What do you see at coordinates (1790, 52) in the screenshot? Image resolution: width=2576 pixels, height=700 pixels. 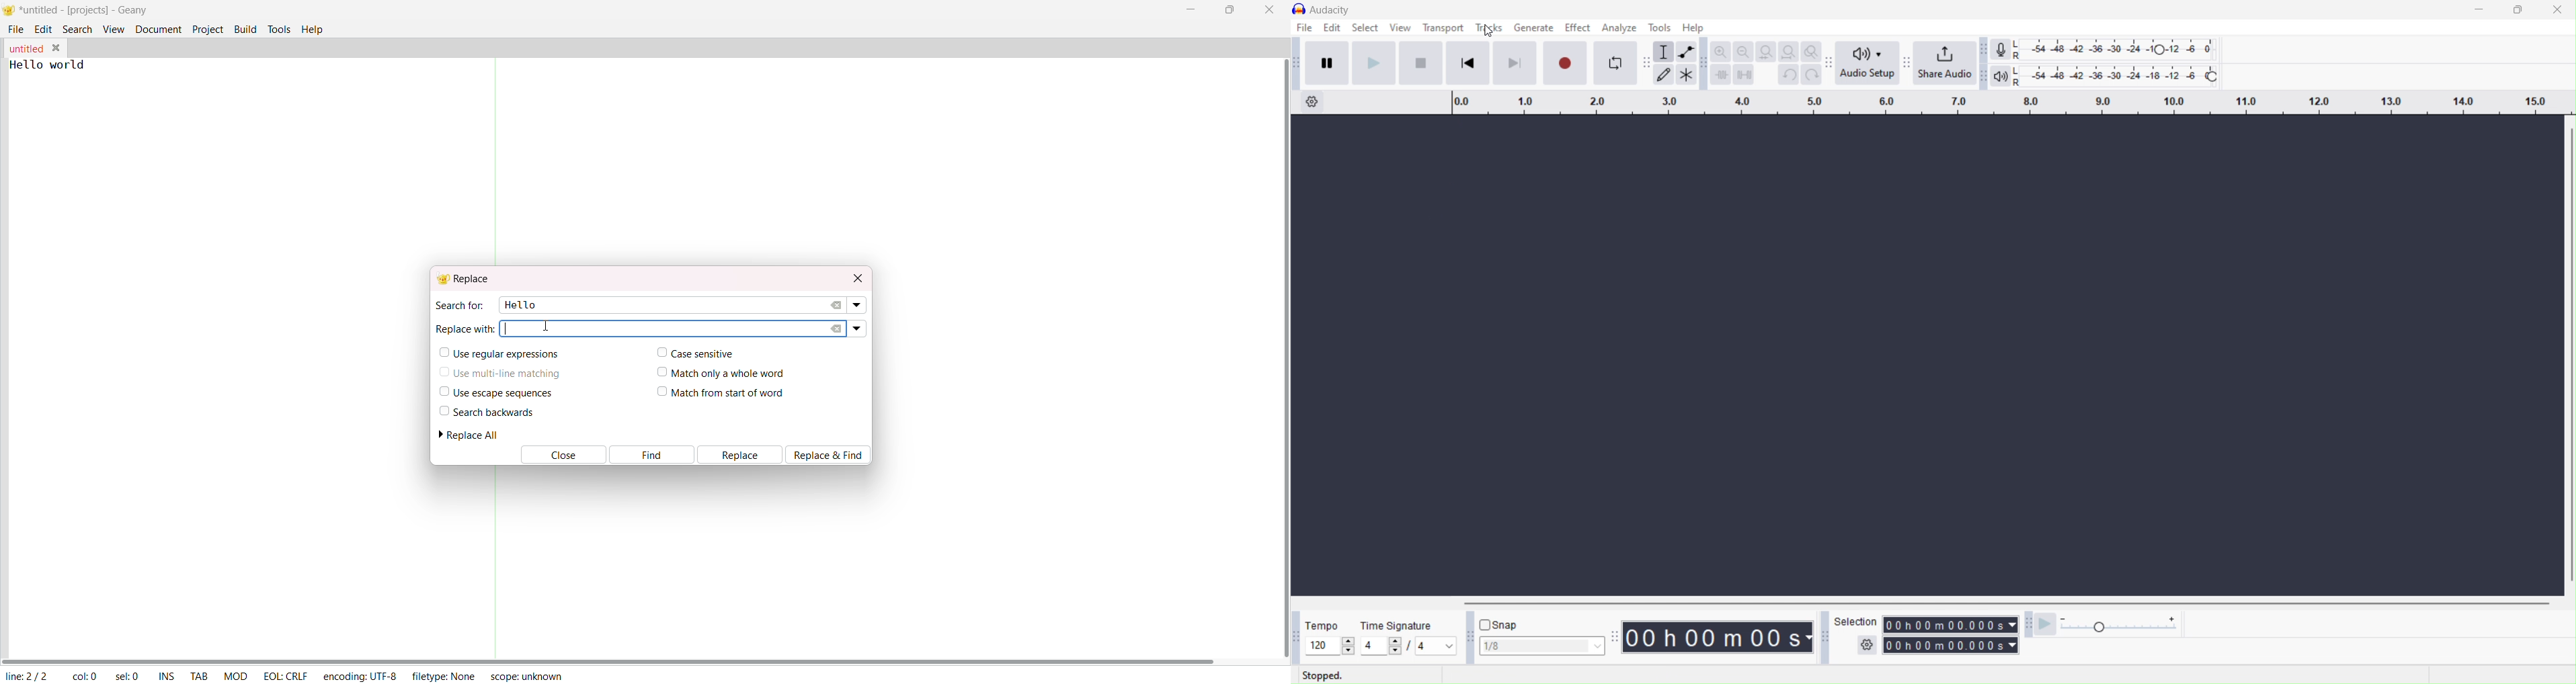 I see `Fit project to width` at bounding box center [1790, 52].